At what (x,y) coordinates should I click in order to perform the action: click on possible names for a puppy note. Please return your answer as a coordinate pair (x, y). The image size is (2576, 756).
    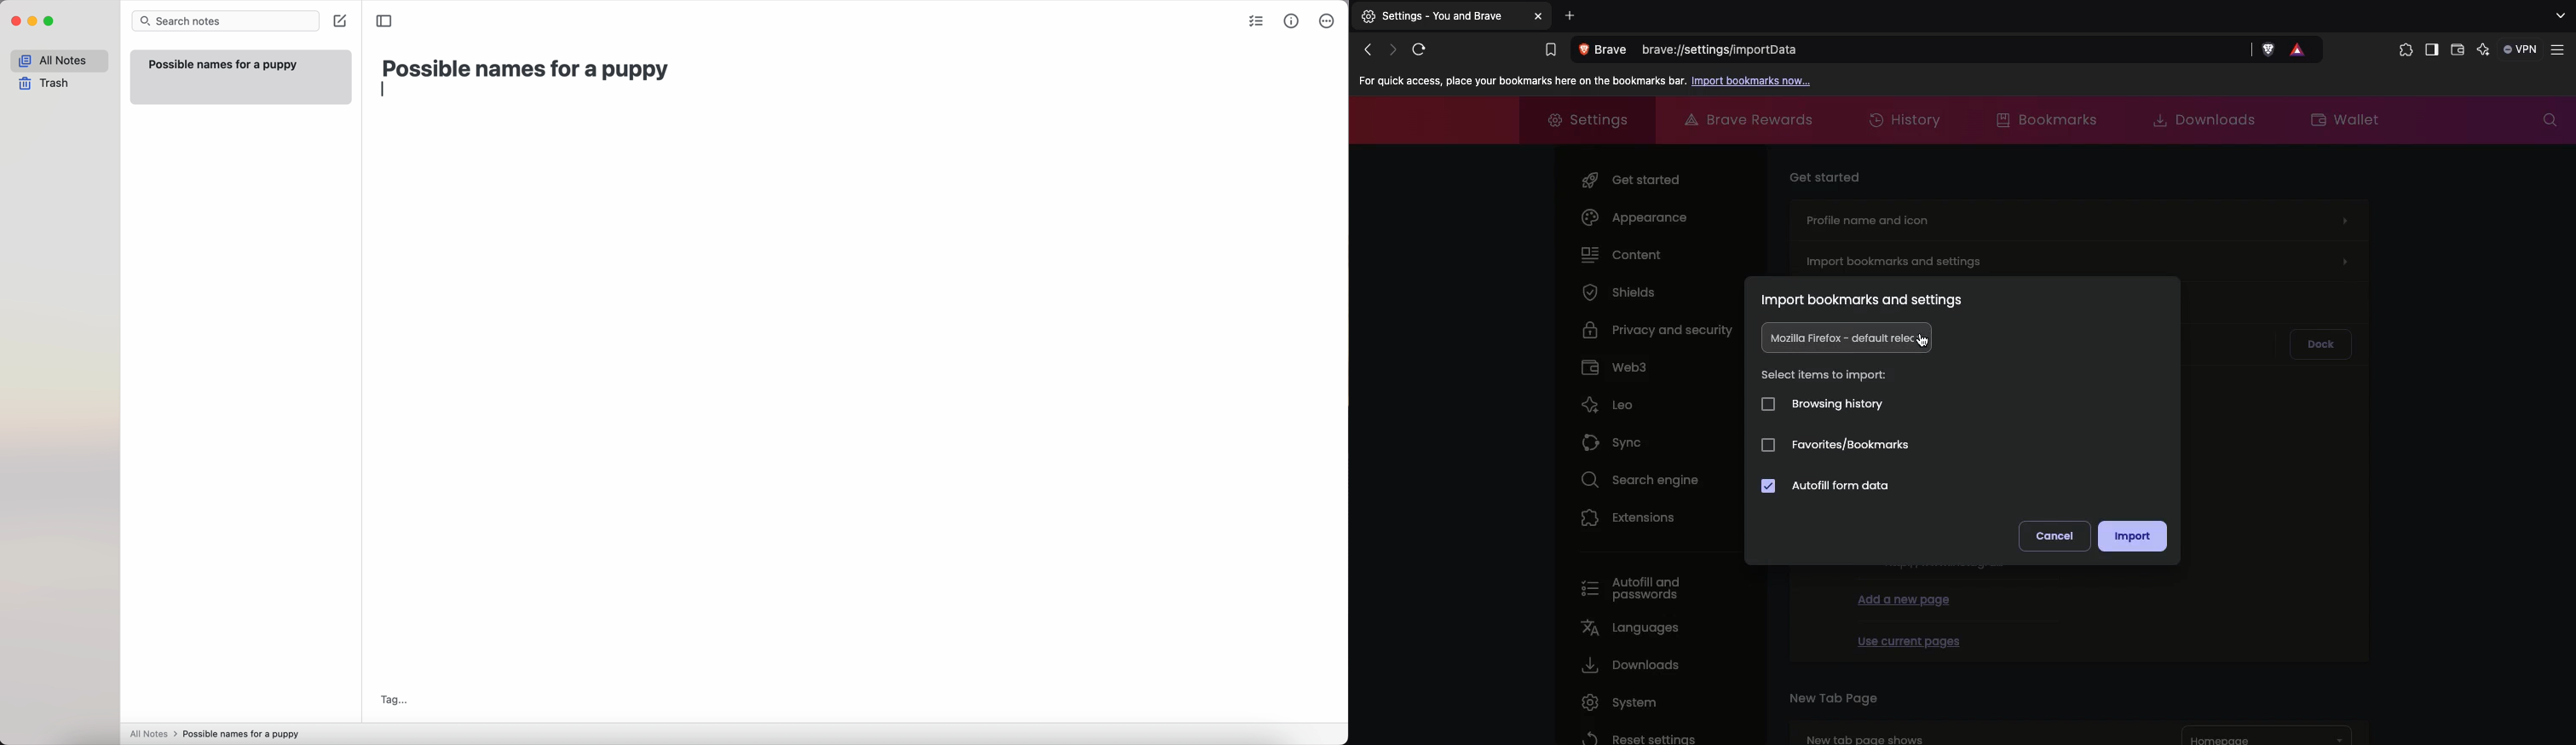
    Looking at the image, I should click on (239, 76).